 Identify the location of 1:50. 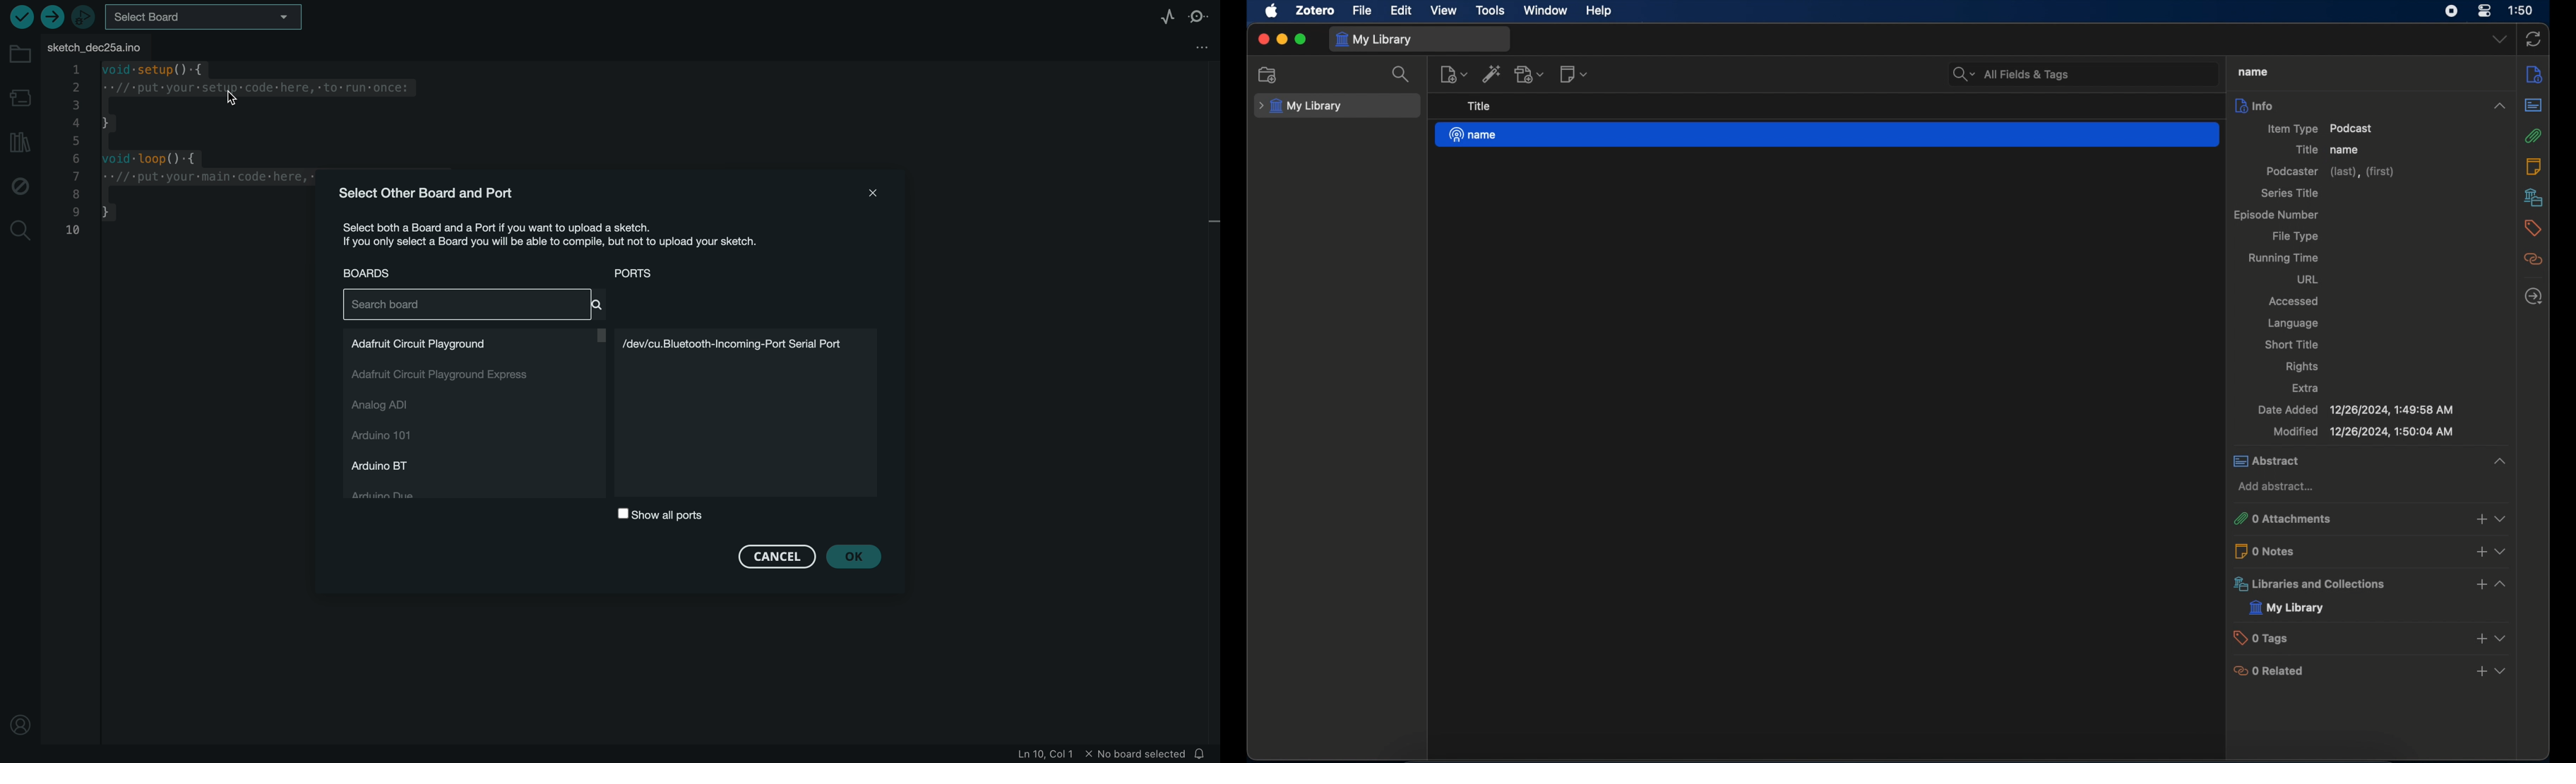
(2521, 9).